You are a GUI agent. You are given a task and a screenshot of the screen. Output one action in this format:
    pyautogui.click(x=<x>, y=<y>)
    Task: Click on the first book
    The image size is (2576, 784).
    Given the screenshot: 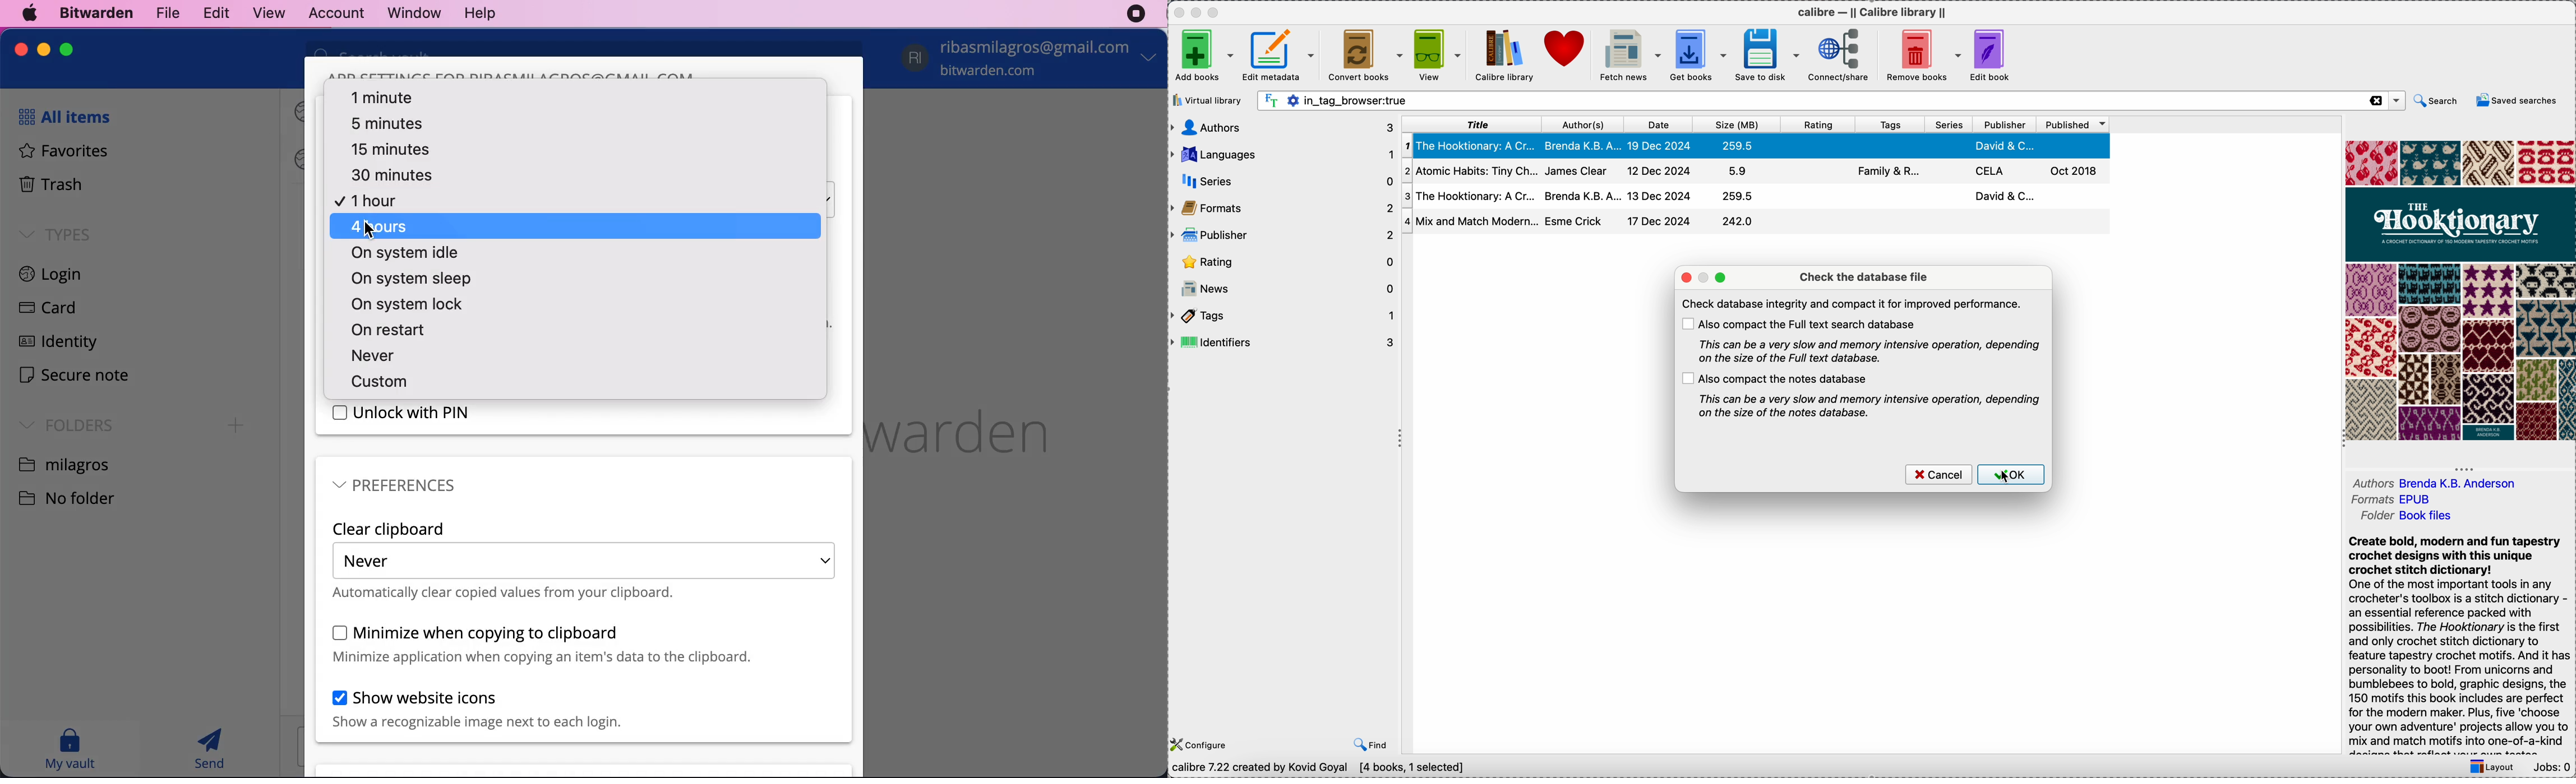 What is the action you would take?
    pyautogui.click(x=1757, y=148)
    